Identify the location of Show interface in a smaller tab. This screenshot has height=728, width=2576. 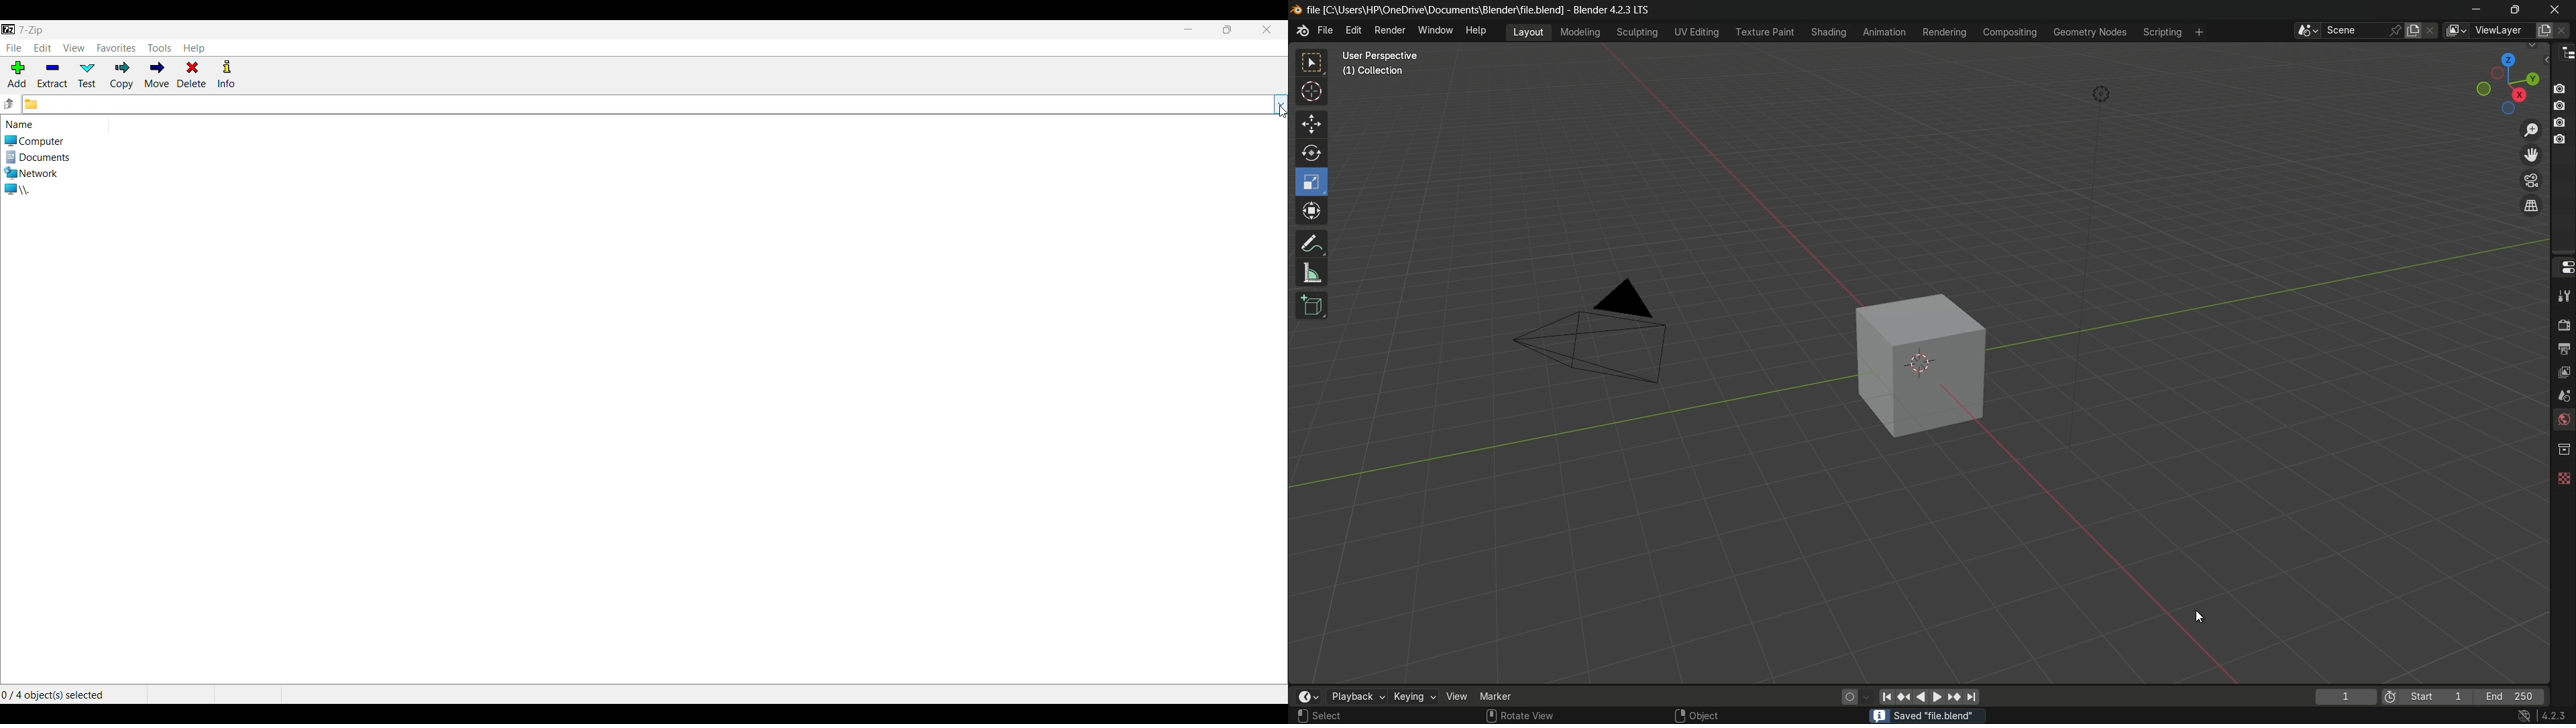
(1228, 29).